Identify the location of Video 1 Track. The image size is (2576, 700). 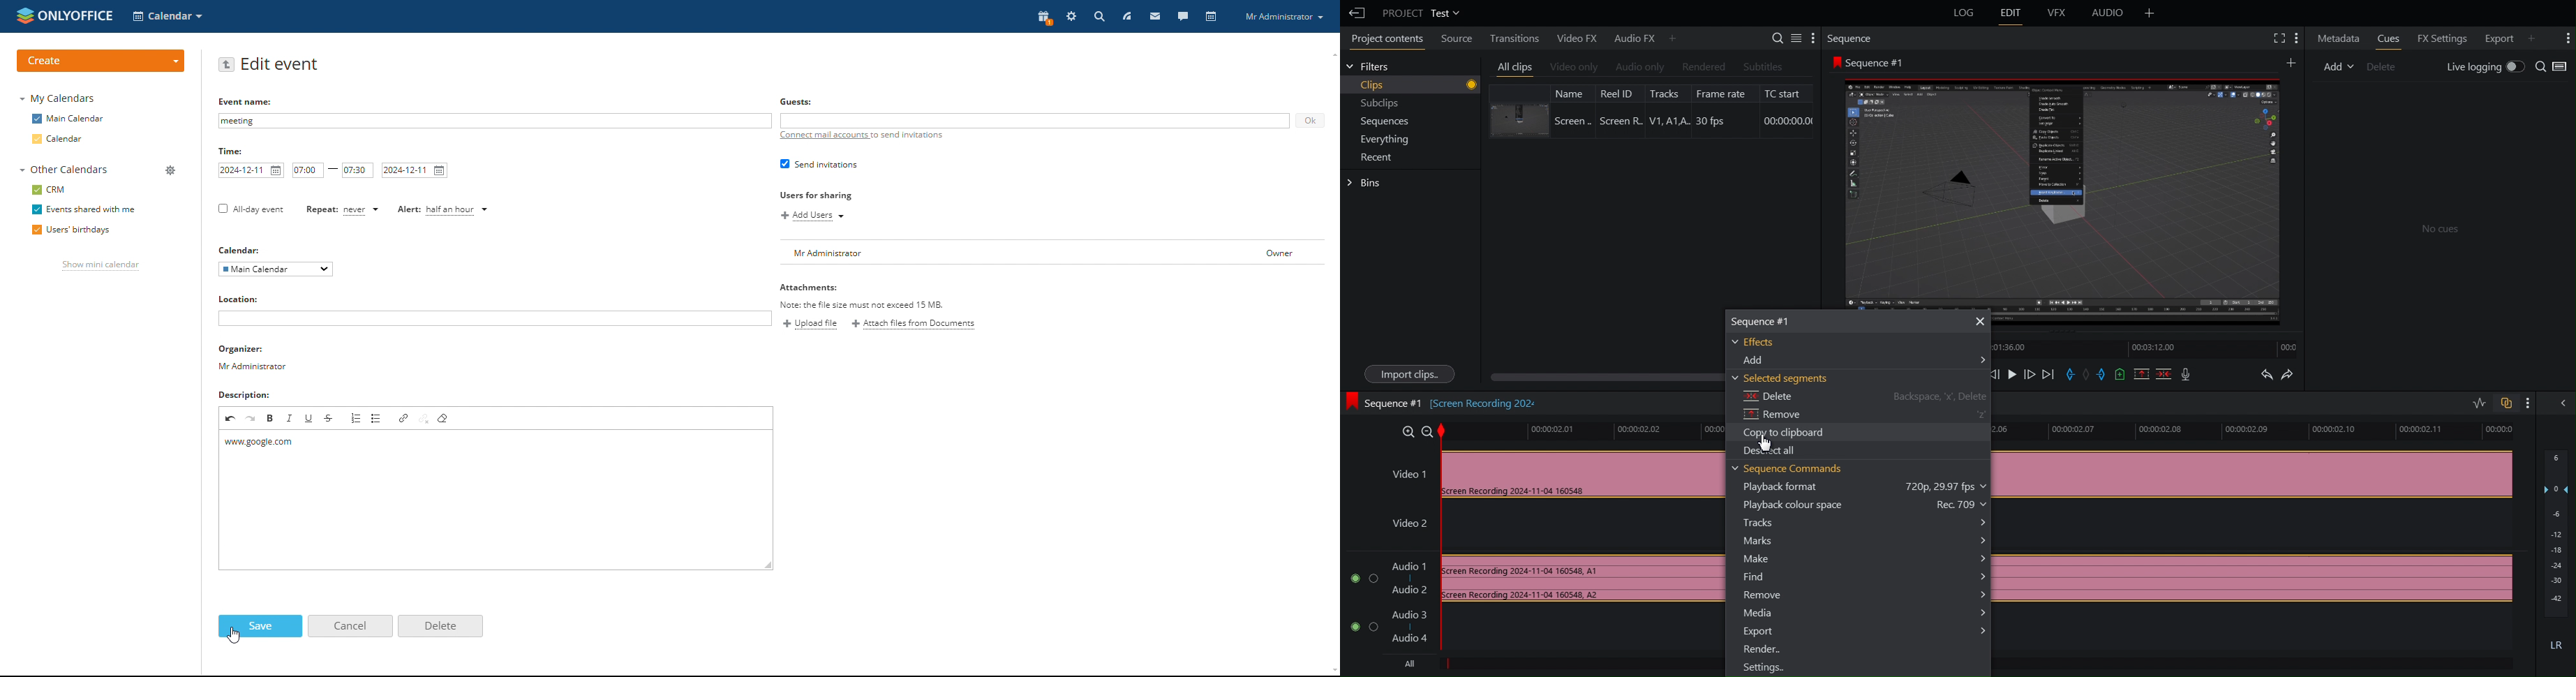
(1553, 471).